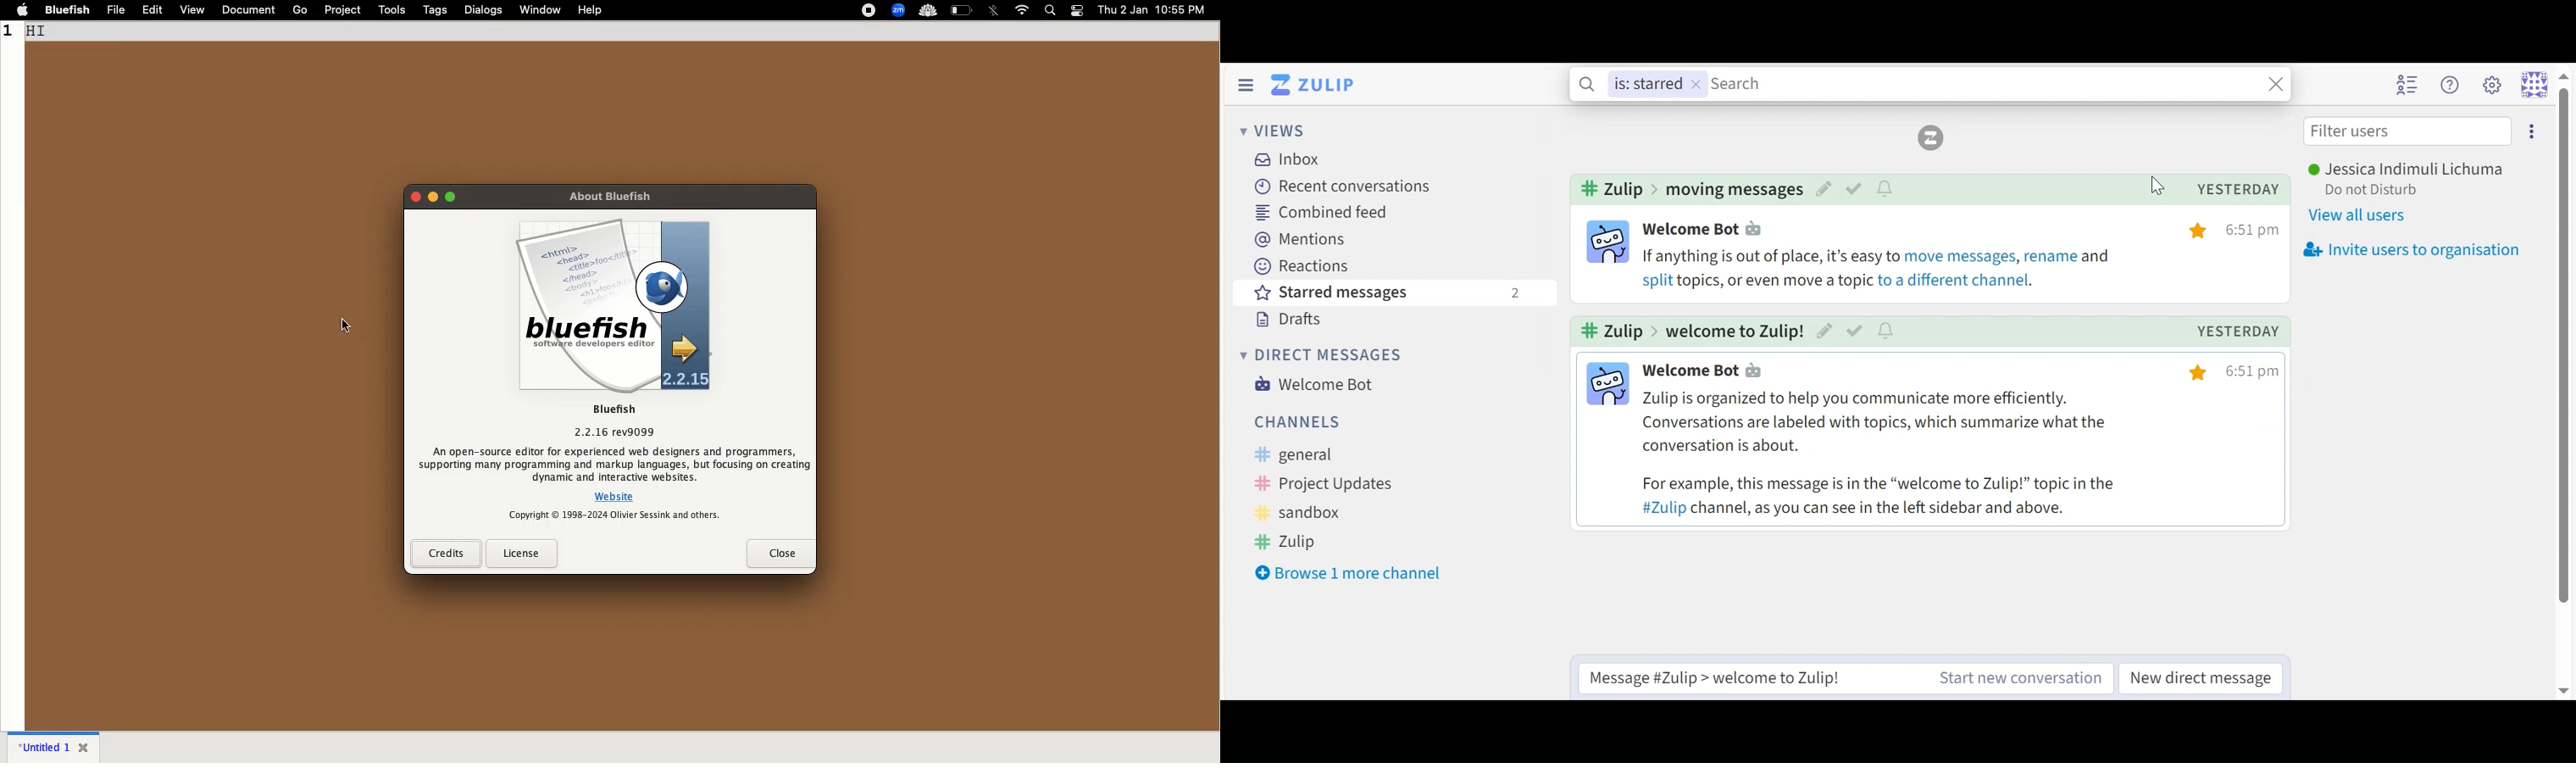 The height and width of the screenshot is (784, 2576). I want to click on file, so click(117, 10).